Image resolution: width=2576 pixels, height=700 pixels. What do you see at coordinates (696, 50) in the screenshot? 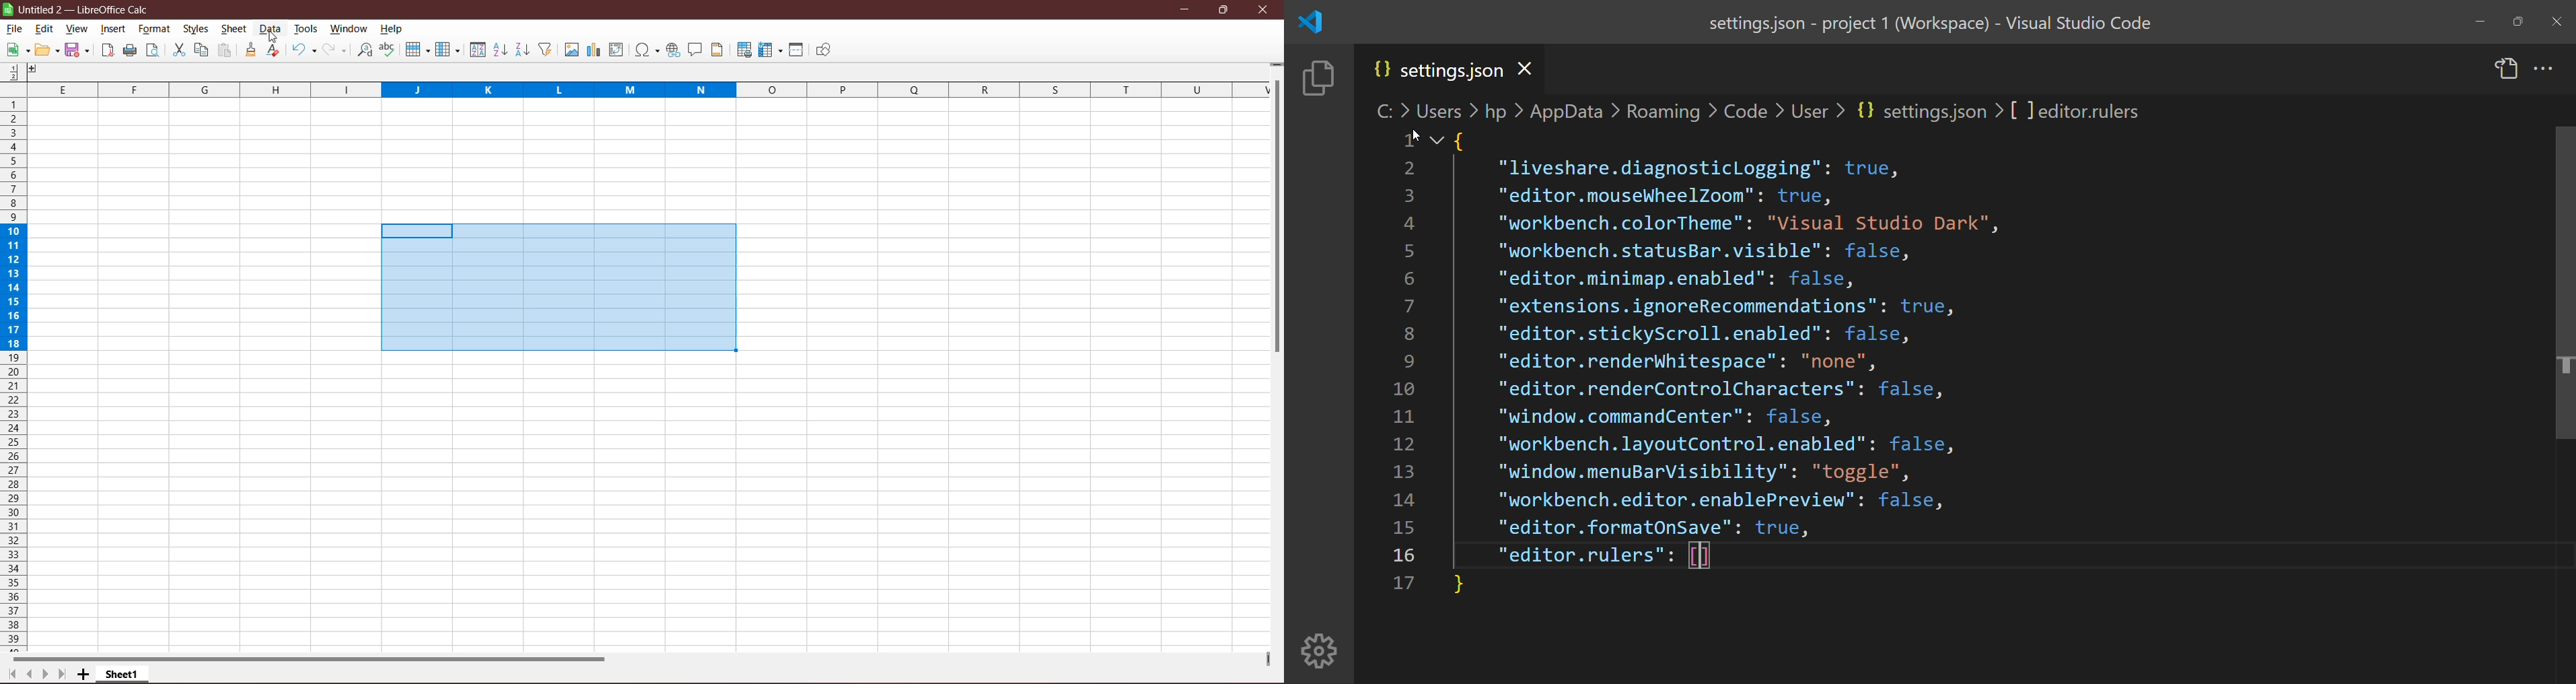
I see `Insert Comment` at bounding box center [696, 50].